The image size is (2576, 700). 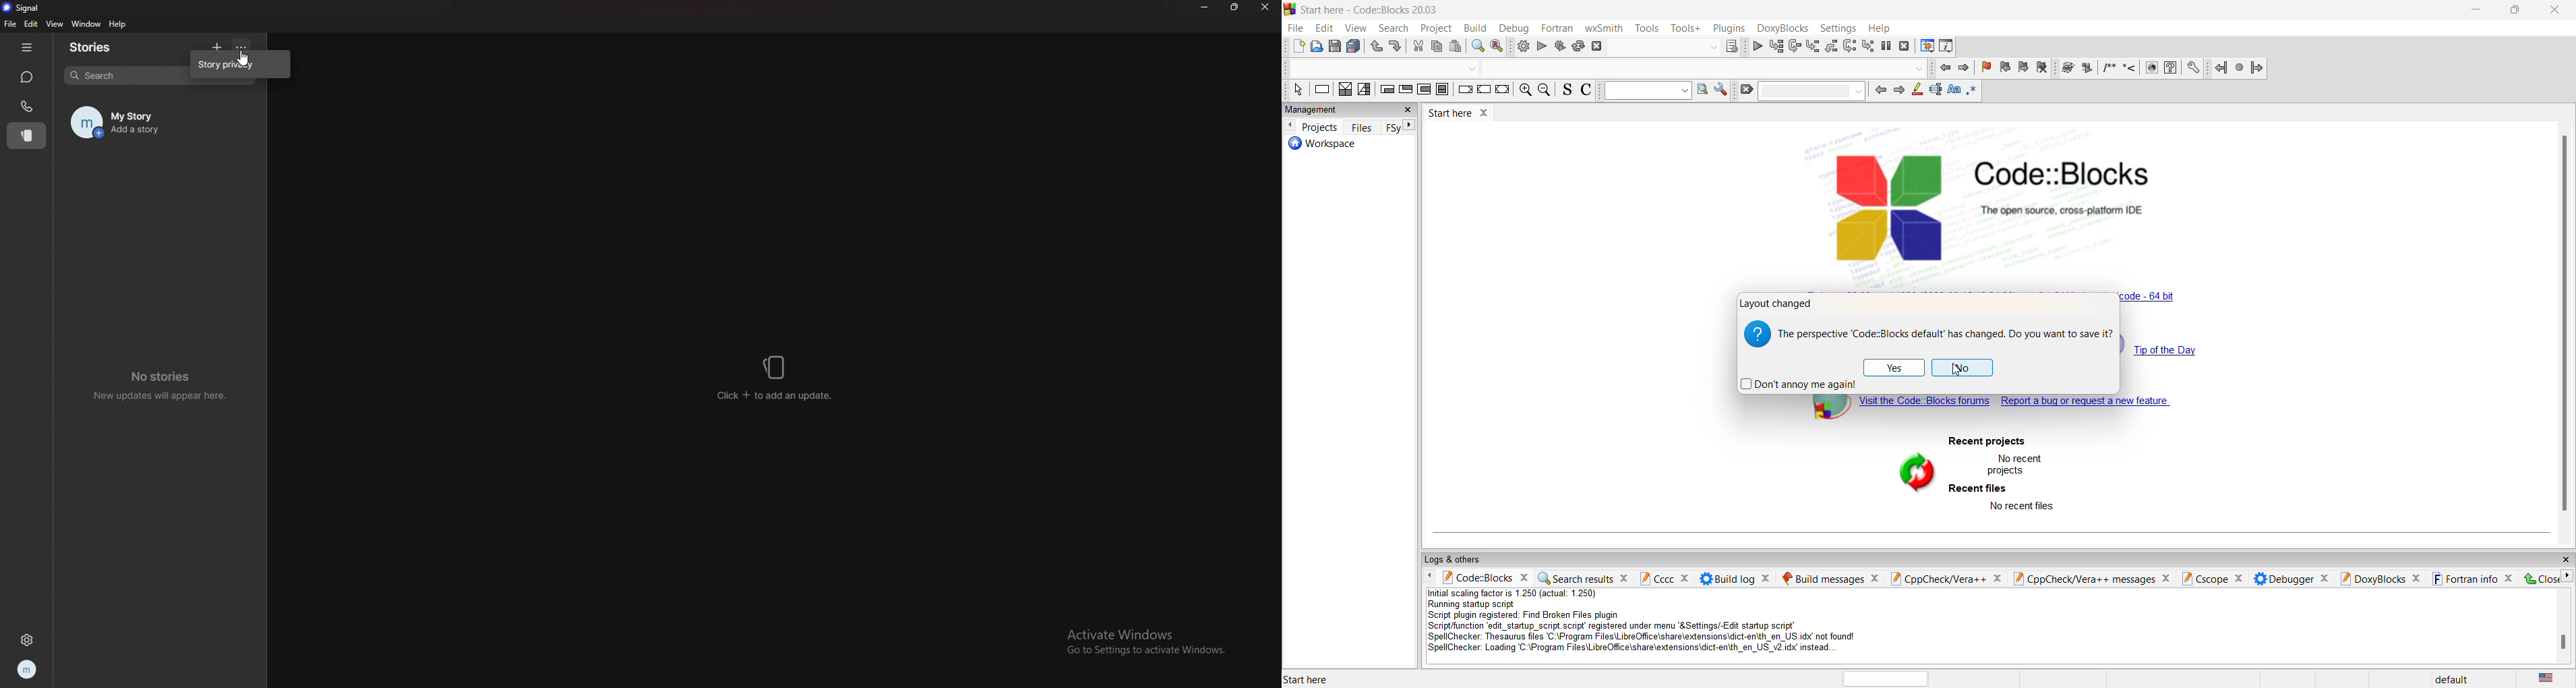 I want to click on toggle comments, so click(x=1586, y=90).